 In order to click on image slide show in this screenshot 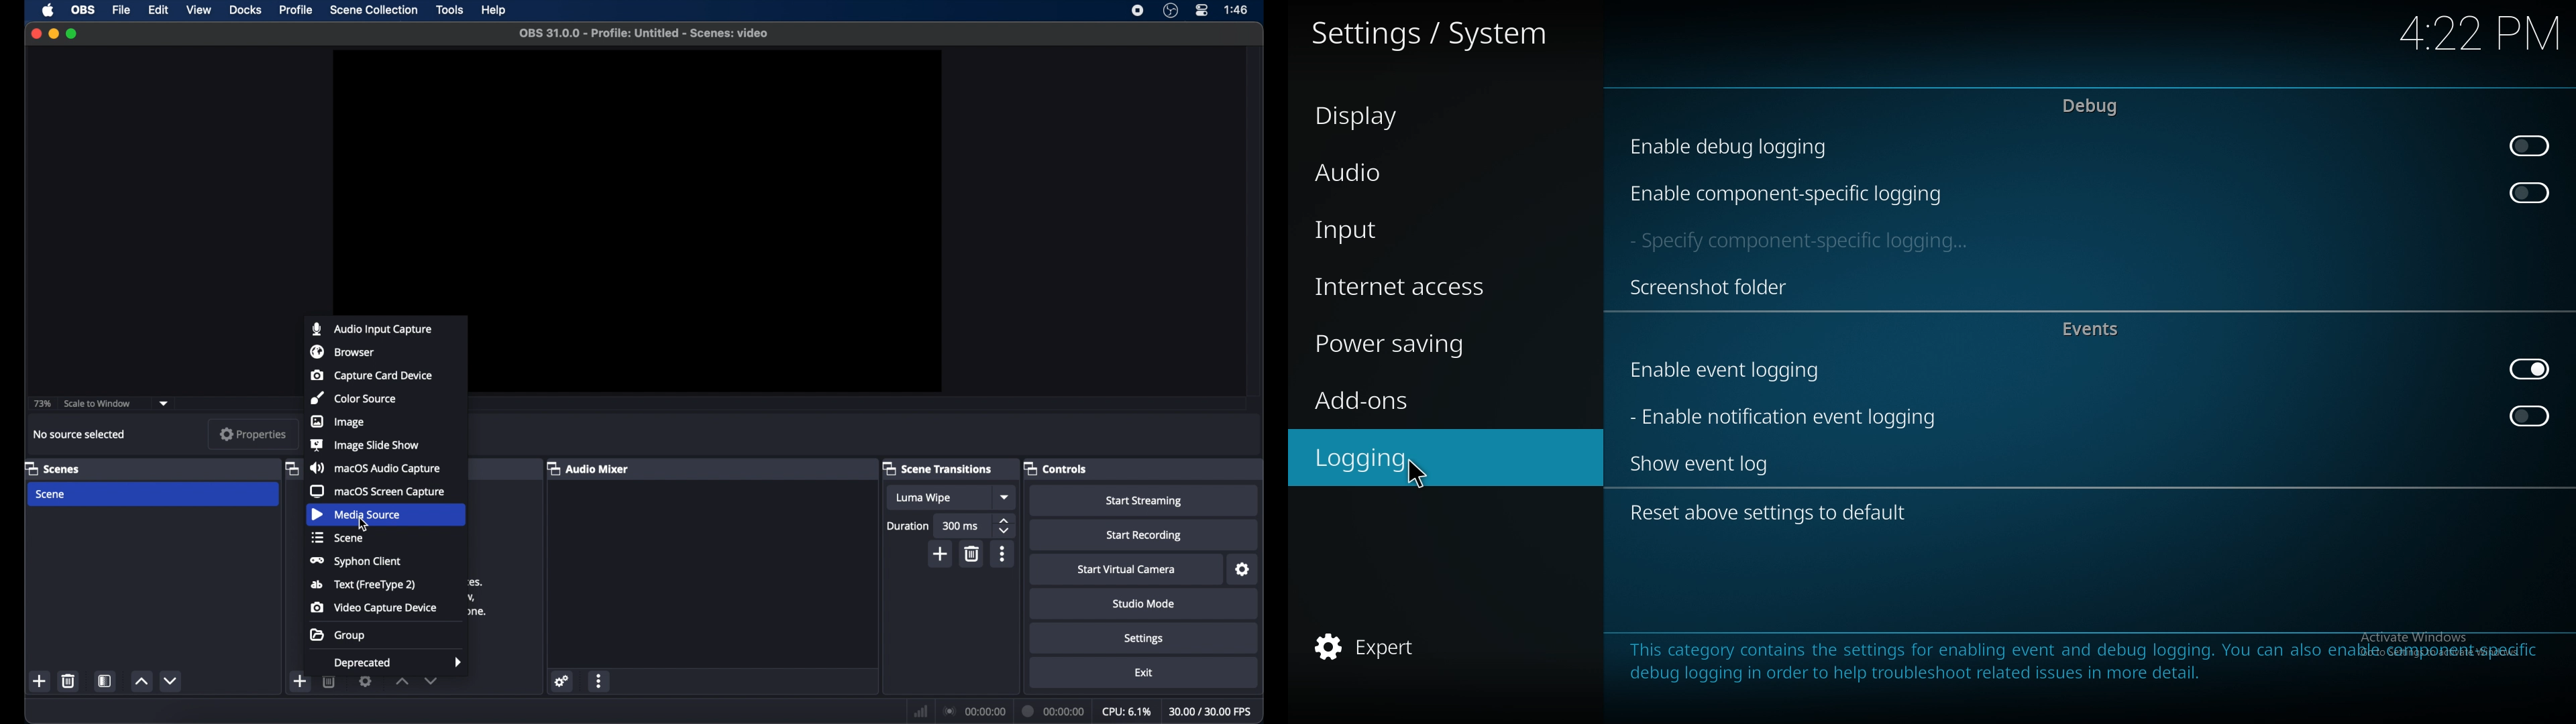, I will do `click(366, 445)`.